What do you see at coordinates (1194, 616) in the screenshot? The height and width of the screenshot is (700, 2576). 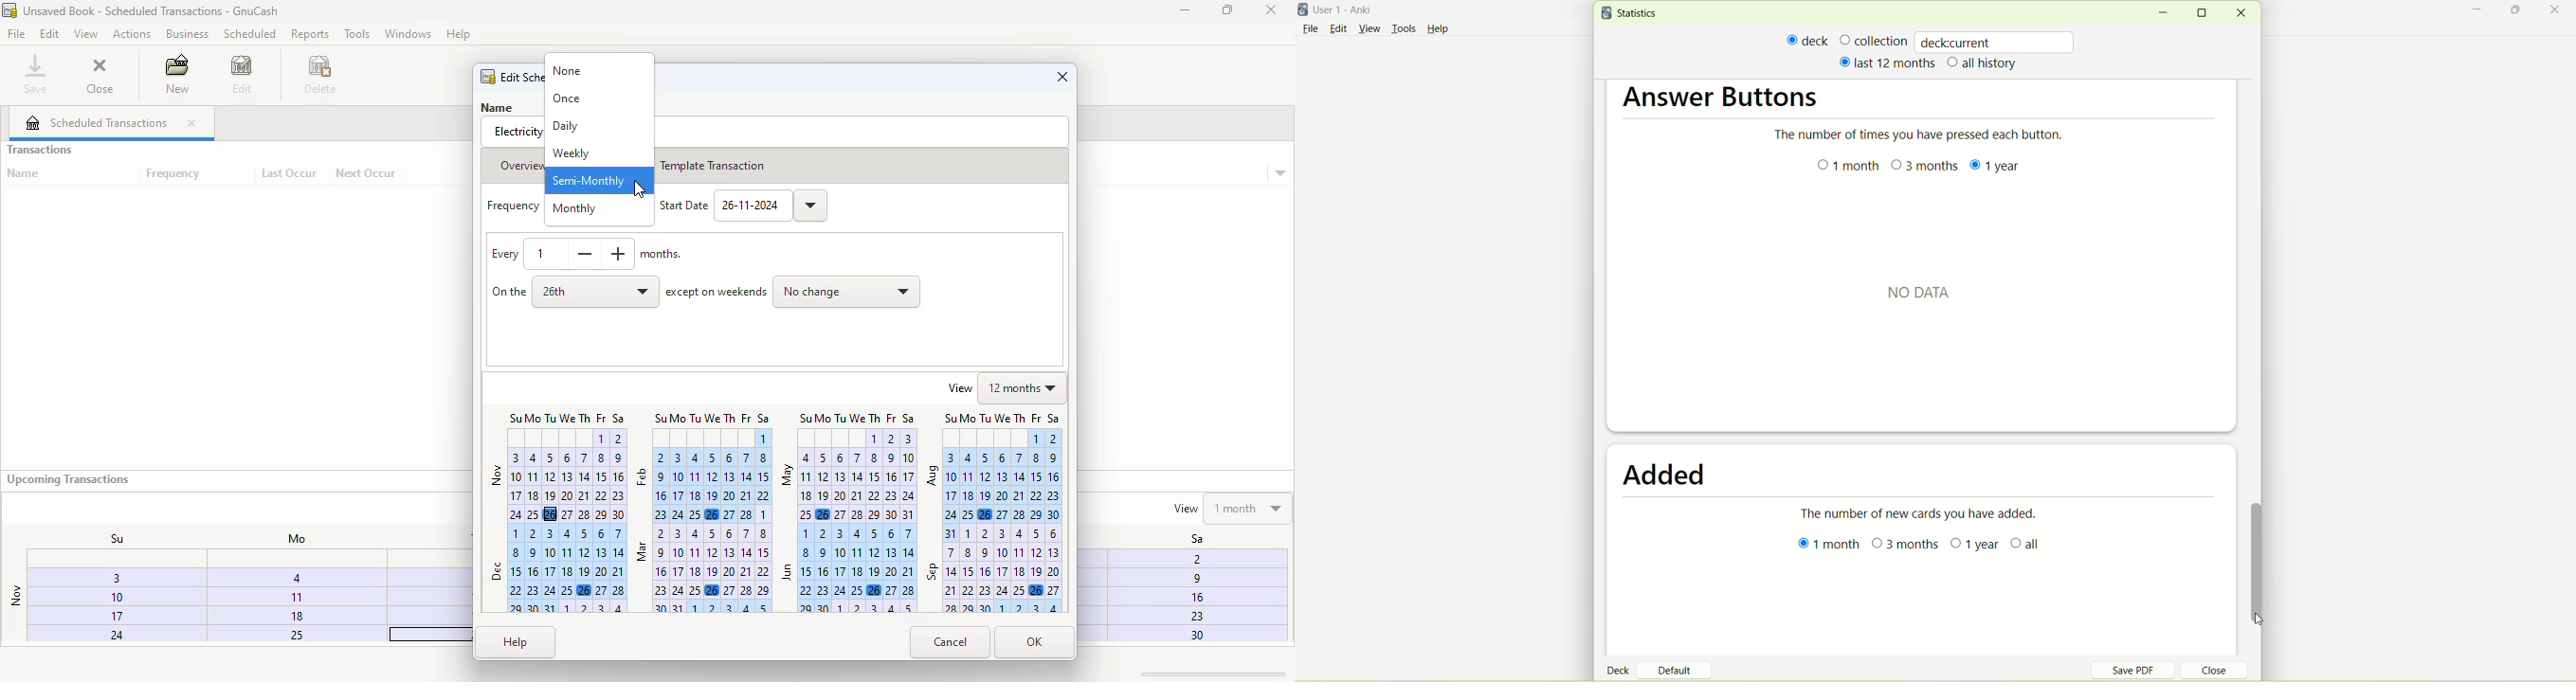 I see `23` at bounding box center [1194, 616].